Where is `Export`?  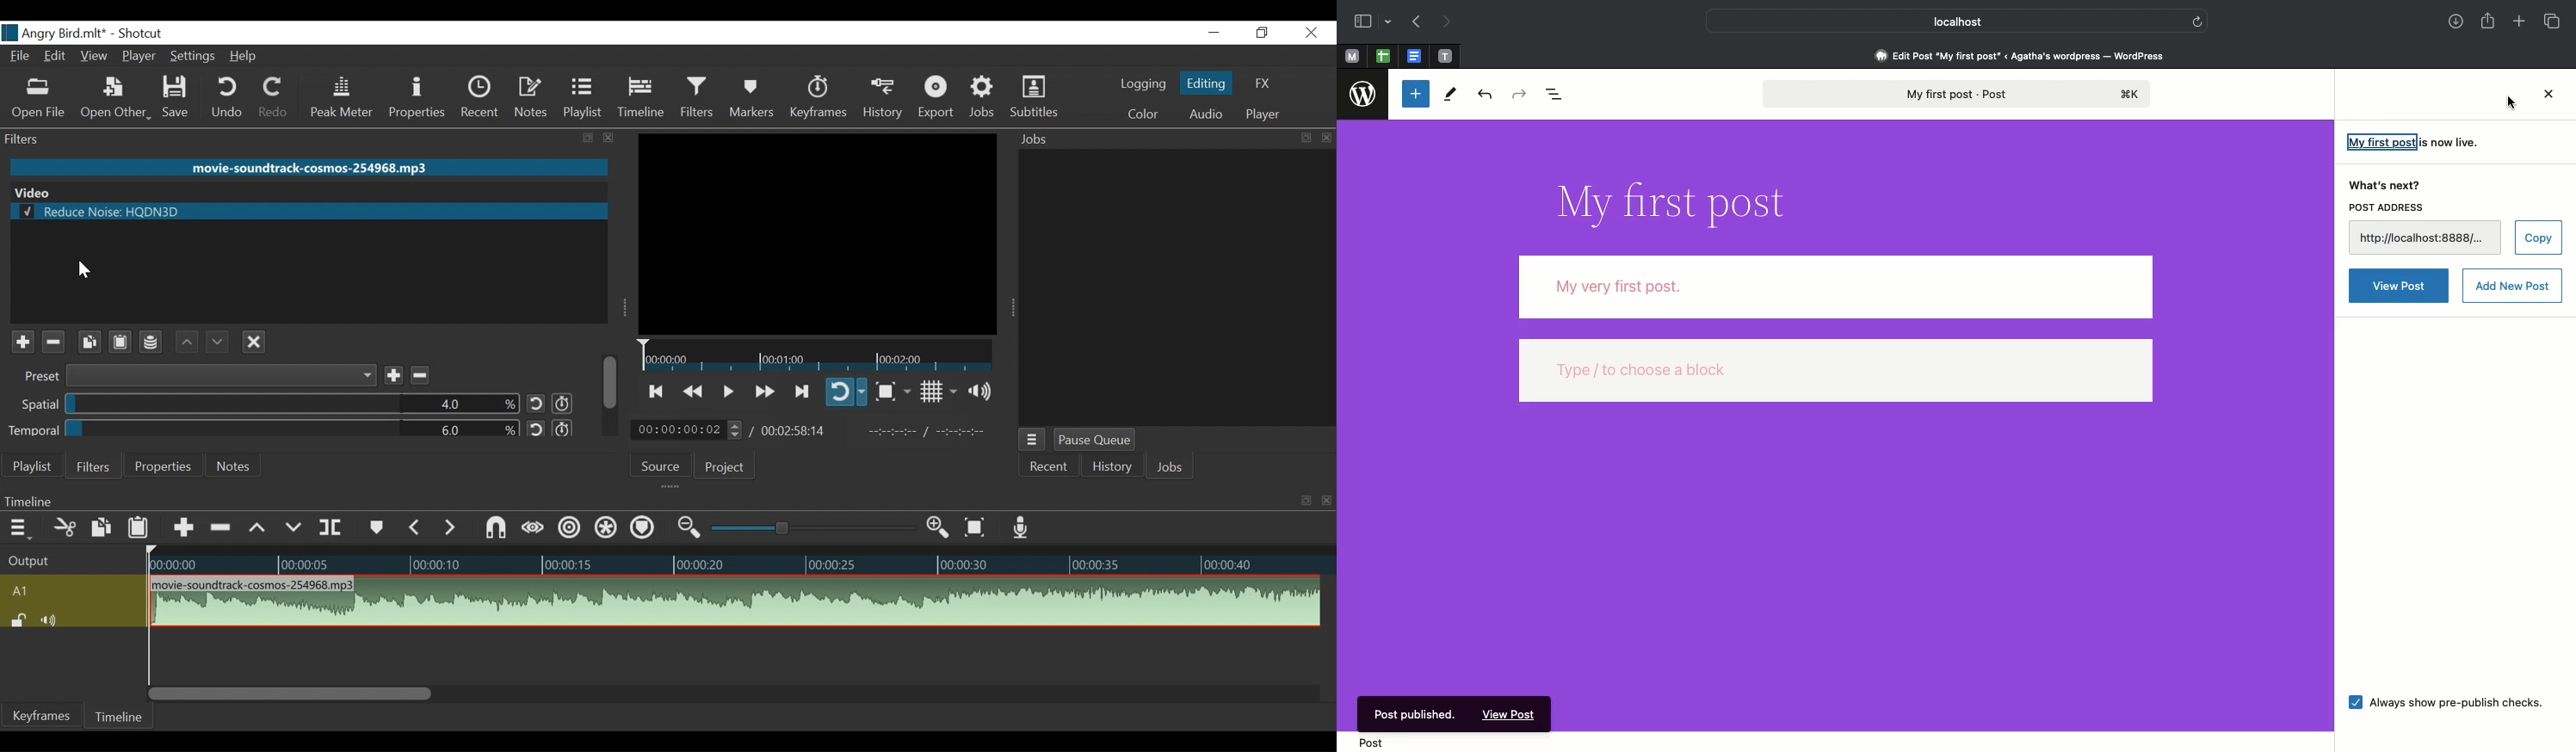 Export is located at coordinates (938, 99).